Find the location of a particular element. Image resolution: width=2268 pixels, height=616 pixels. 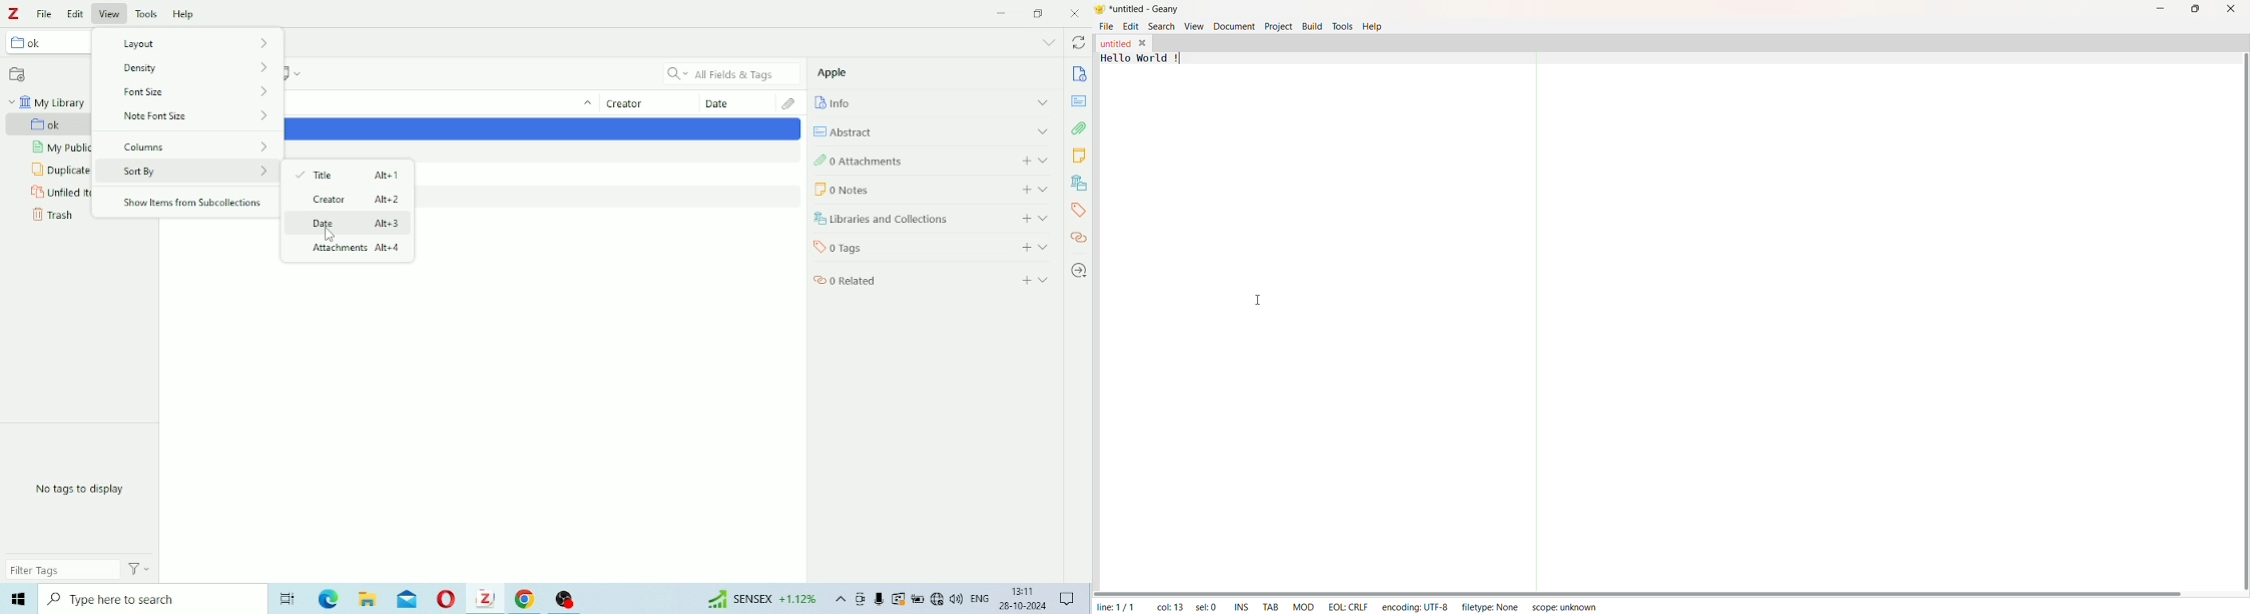

Apple. is located at coordinates (839, 75).